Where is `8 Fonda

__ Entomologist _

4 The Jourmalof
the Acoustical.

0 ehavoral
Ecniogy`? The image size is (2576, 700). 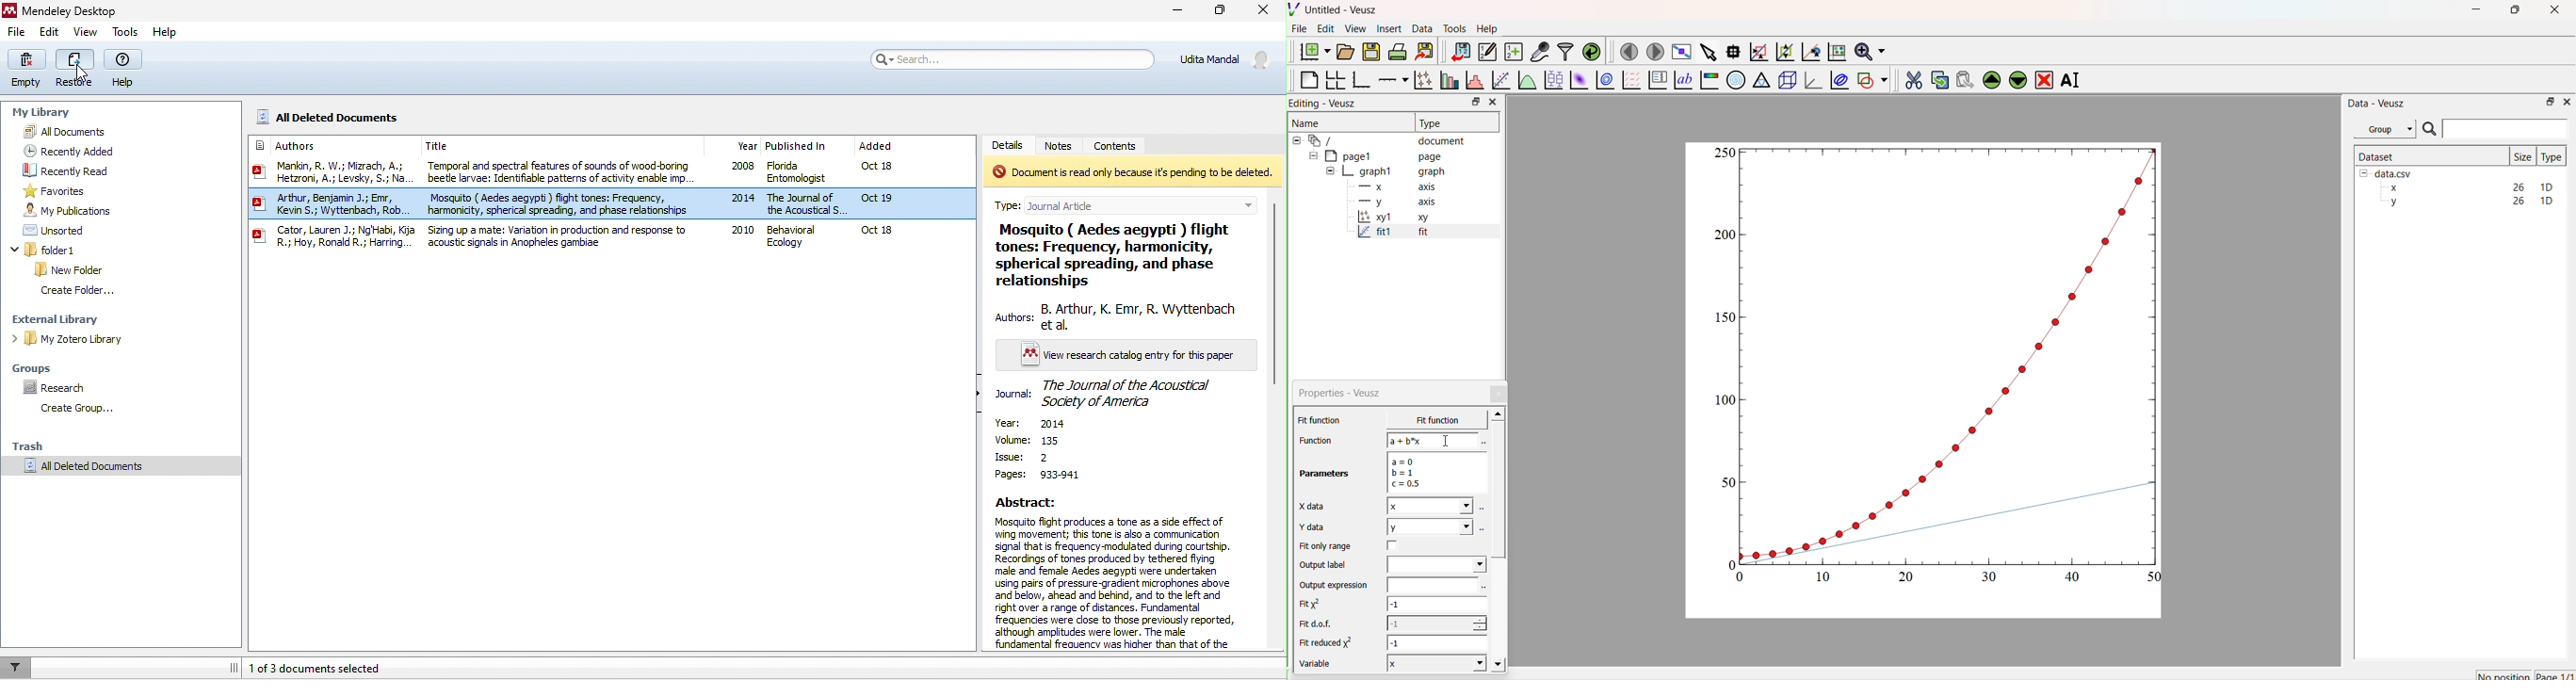 8 Fonda

__ Entomologist _

4 The Jourmalof
the Acoustical.

0 ehavoral
Ecniogy is located at coordinates (805, 205).